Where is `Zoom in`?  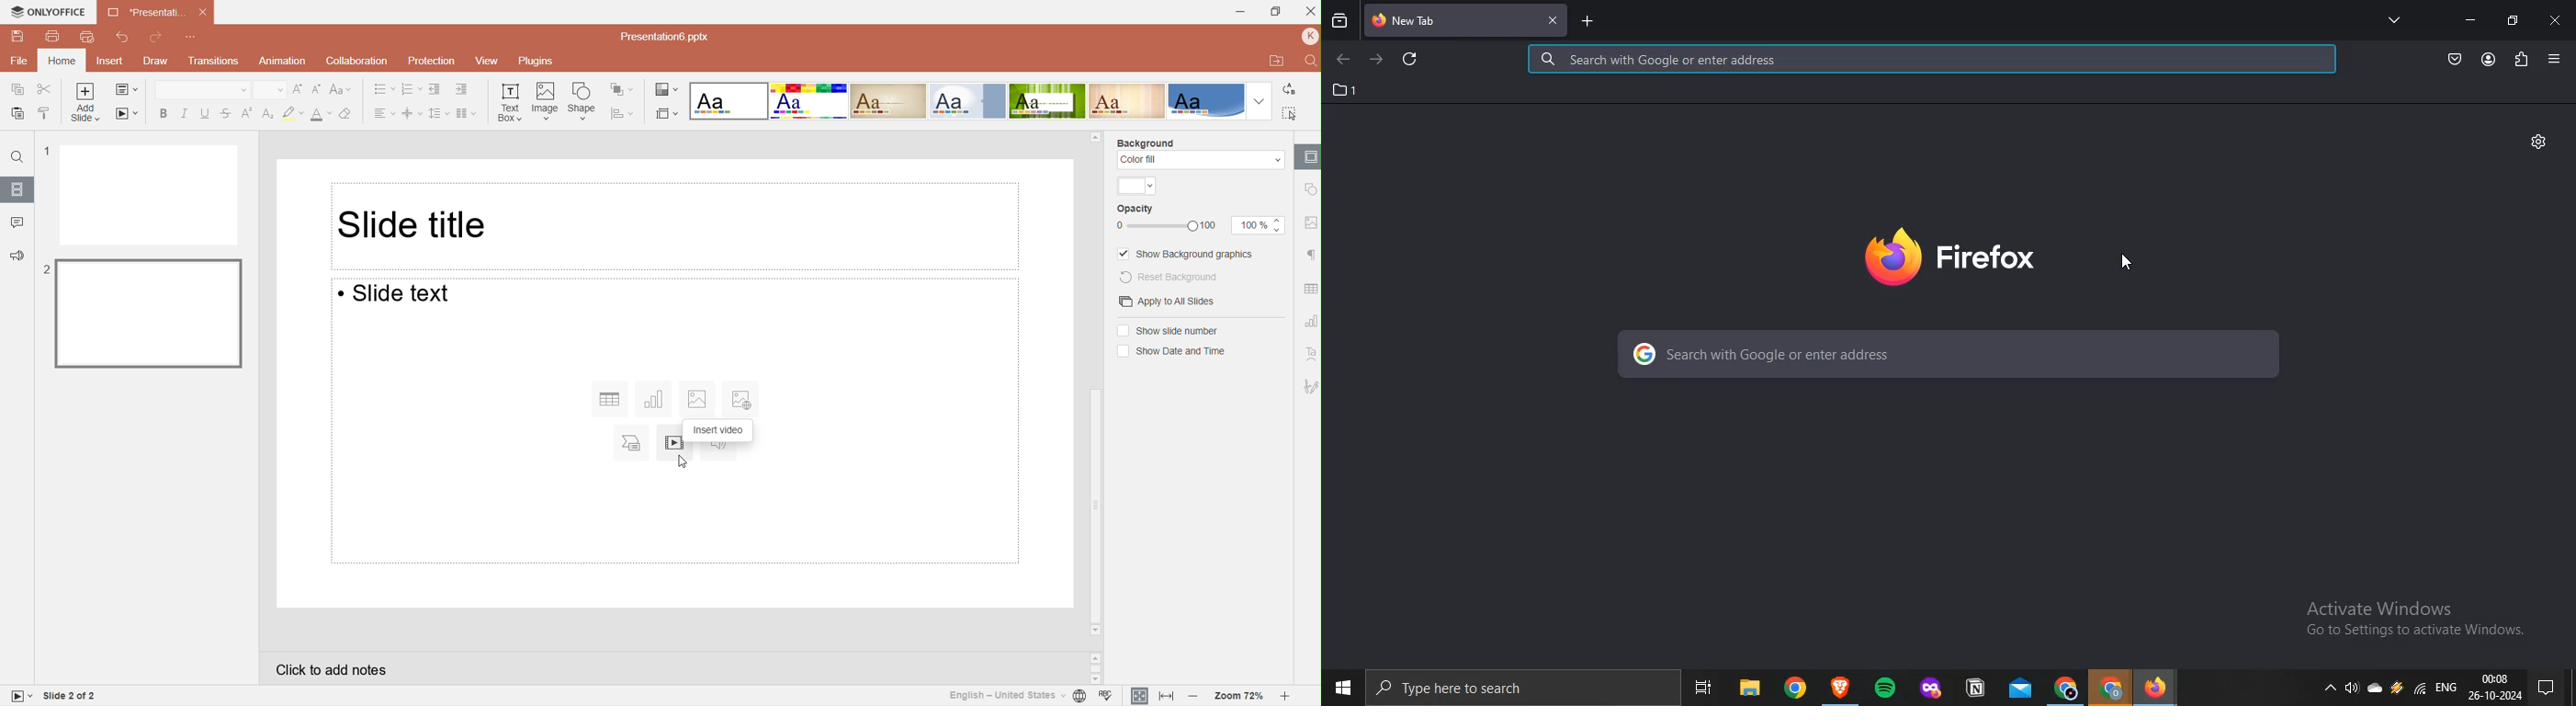
Zoom in is located at coordinates (1289, 696).